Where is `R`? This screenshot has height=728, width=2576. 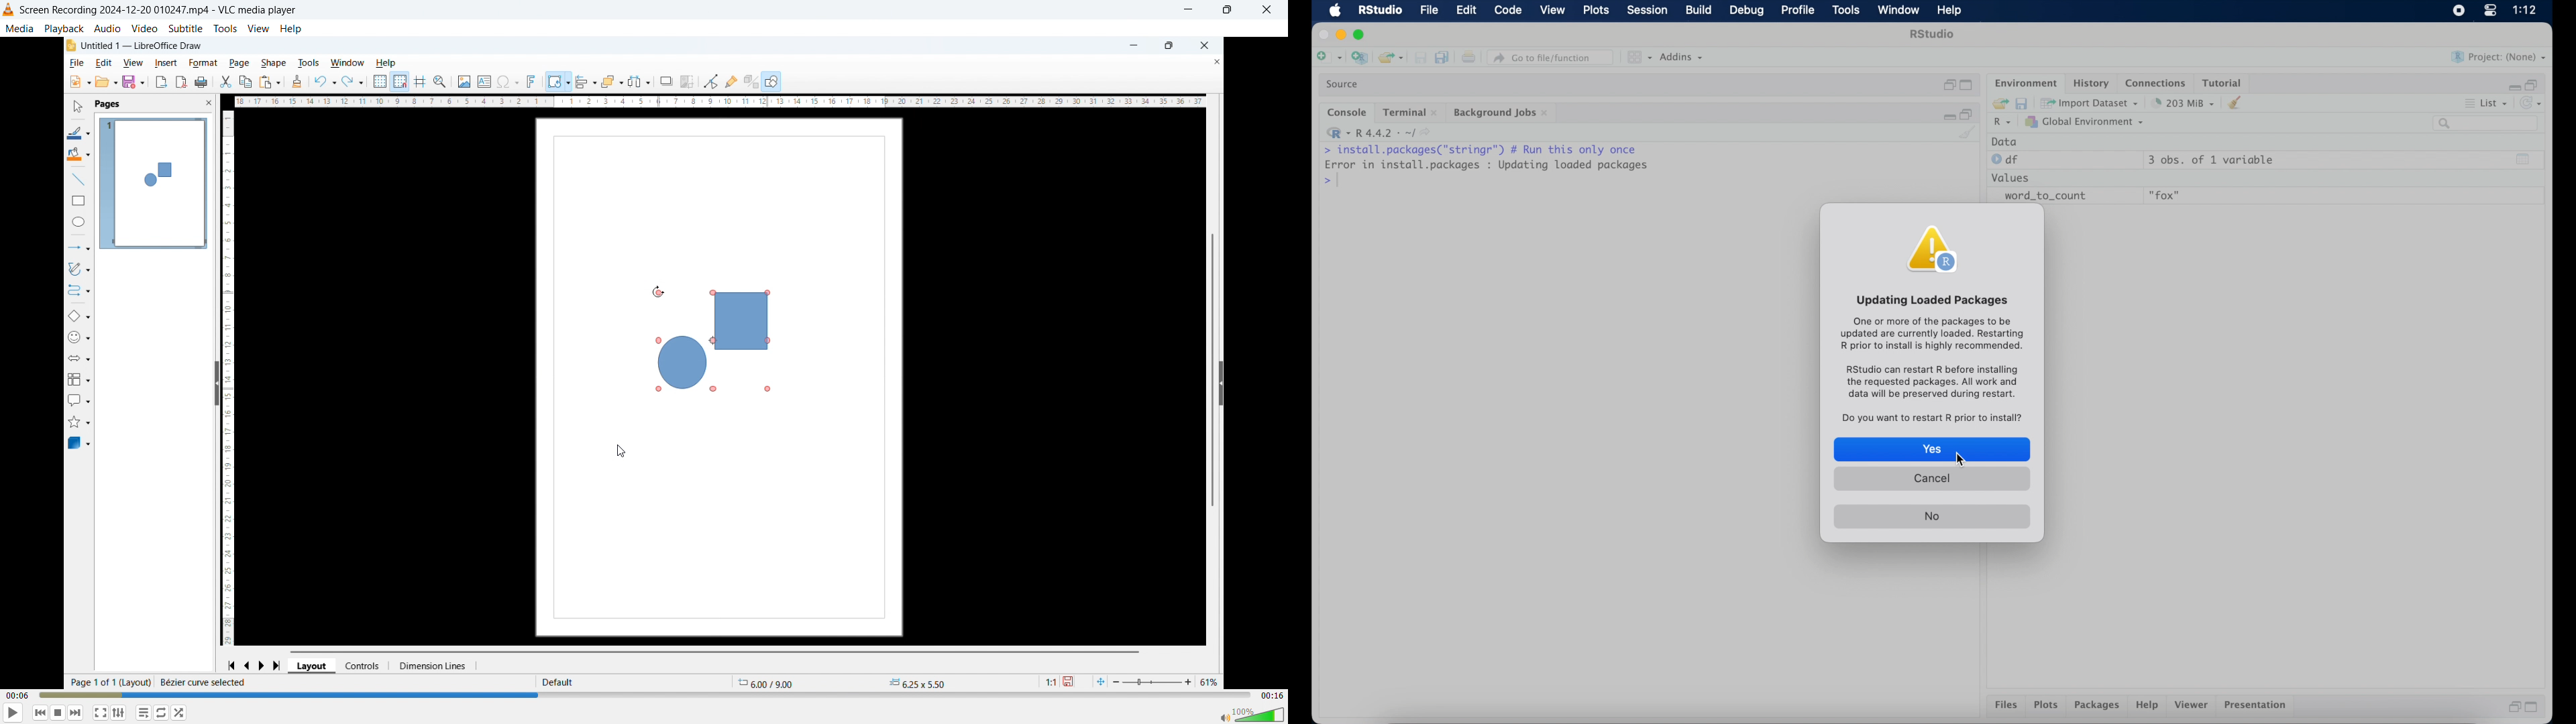
R is located at coordinates (2003, 123).